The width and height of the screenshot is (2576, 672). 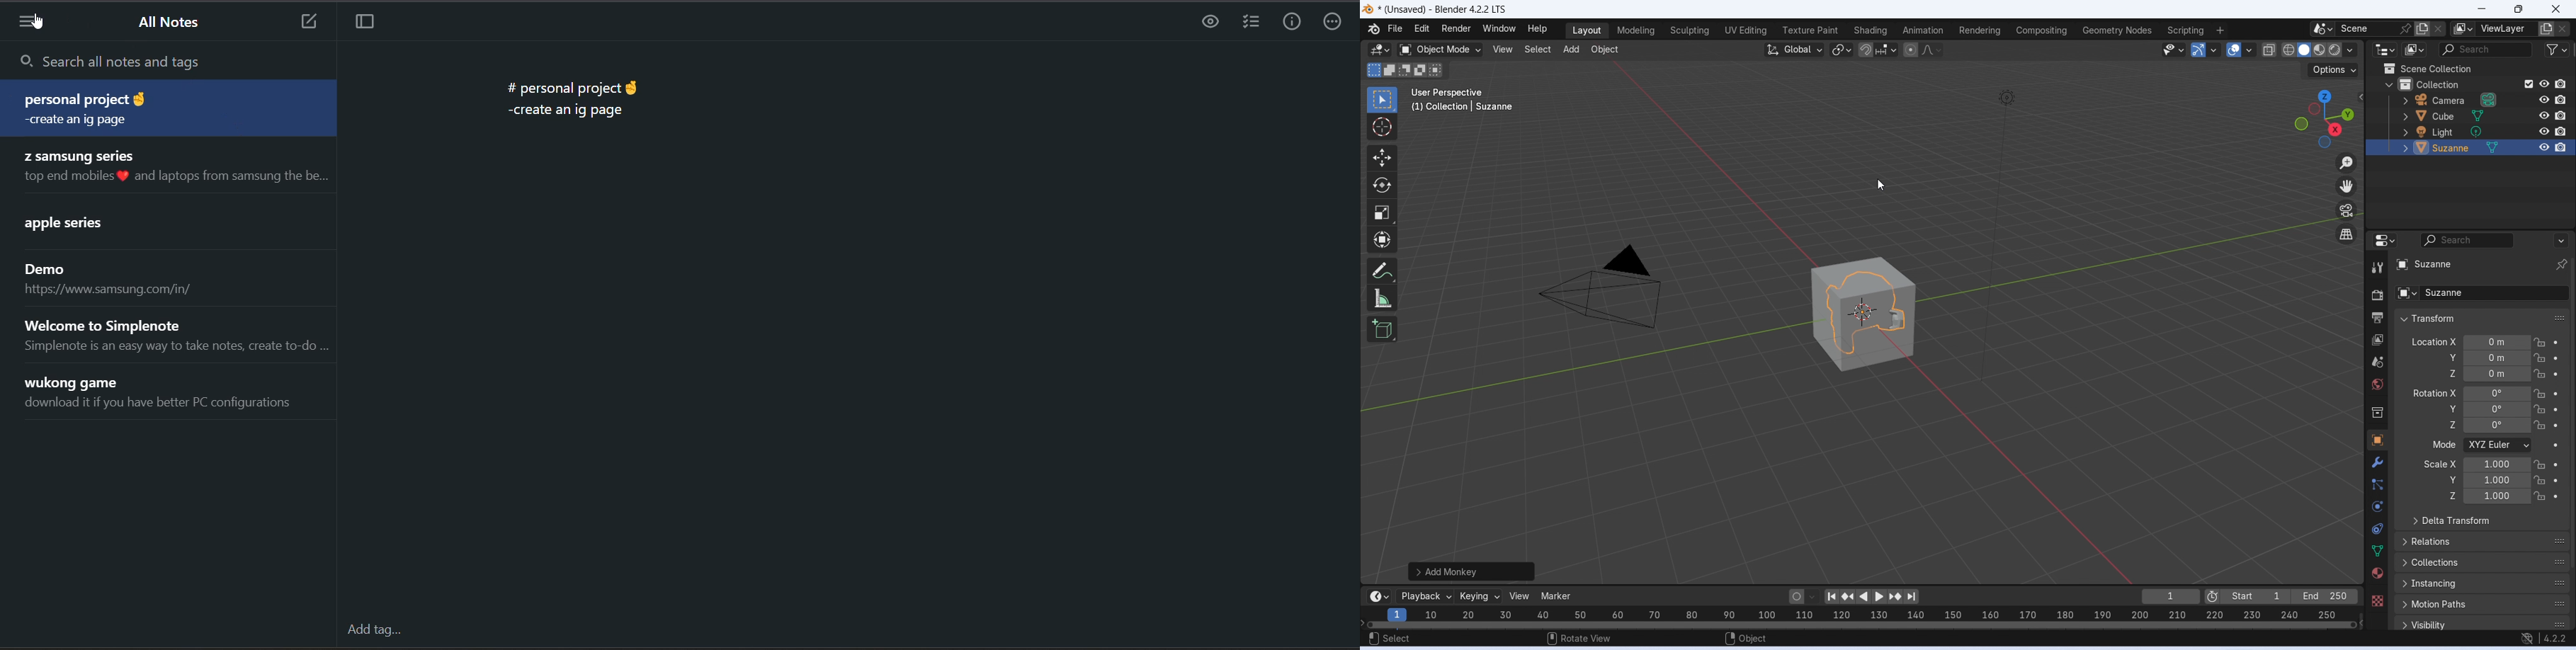 What do you see at coordinates (1498, 29) in the screenshot?
I see `Window` at bounding box center [1498, 29].